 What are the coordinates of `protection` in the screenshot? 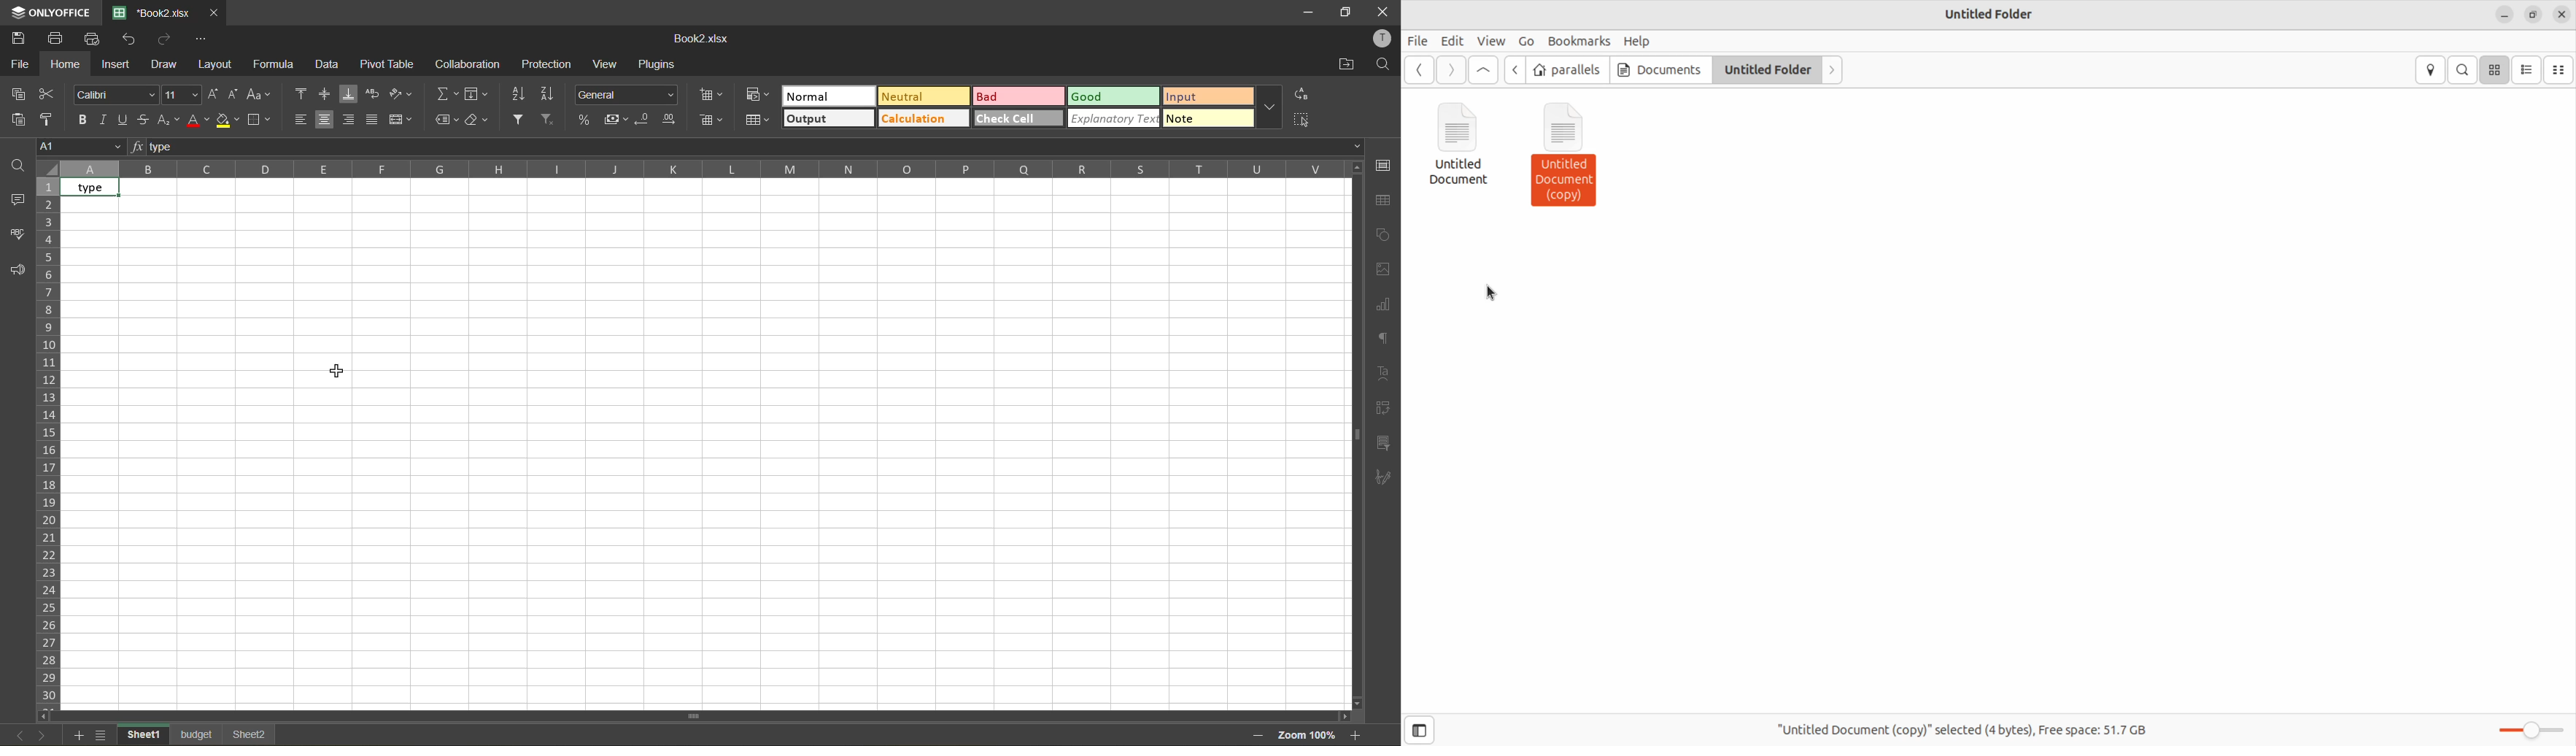 It's located at (550, 65).